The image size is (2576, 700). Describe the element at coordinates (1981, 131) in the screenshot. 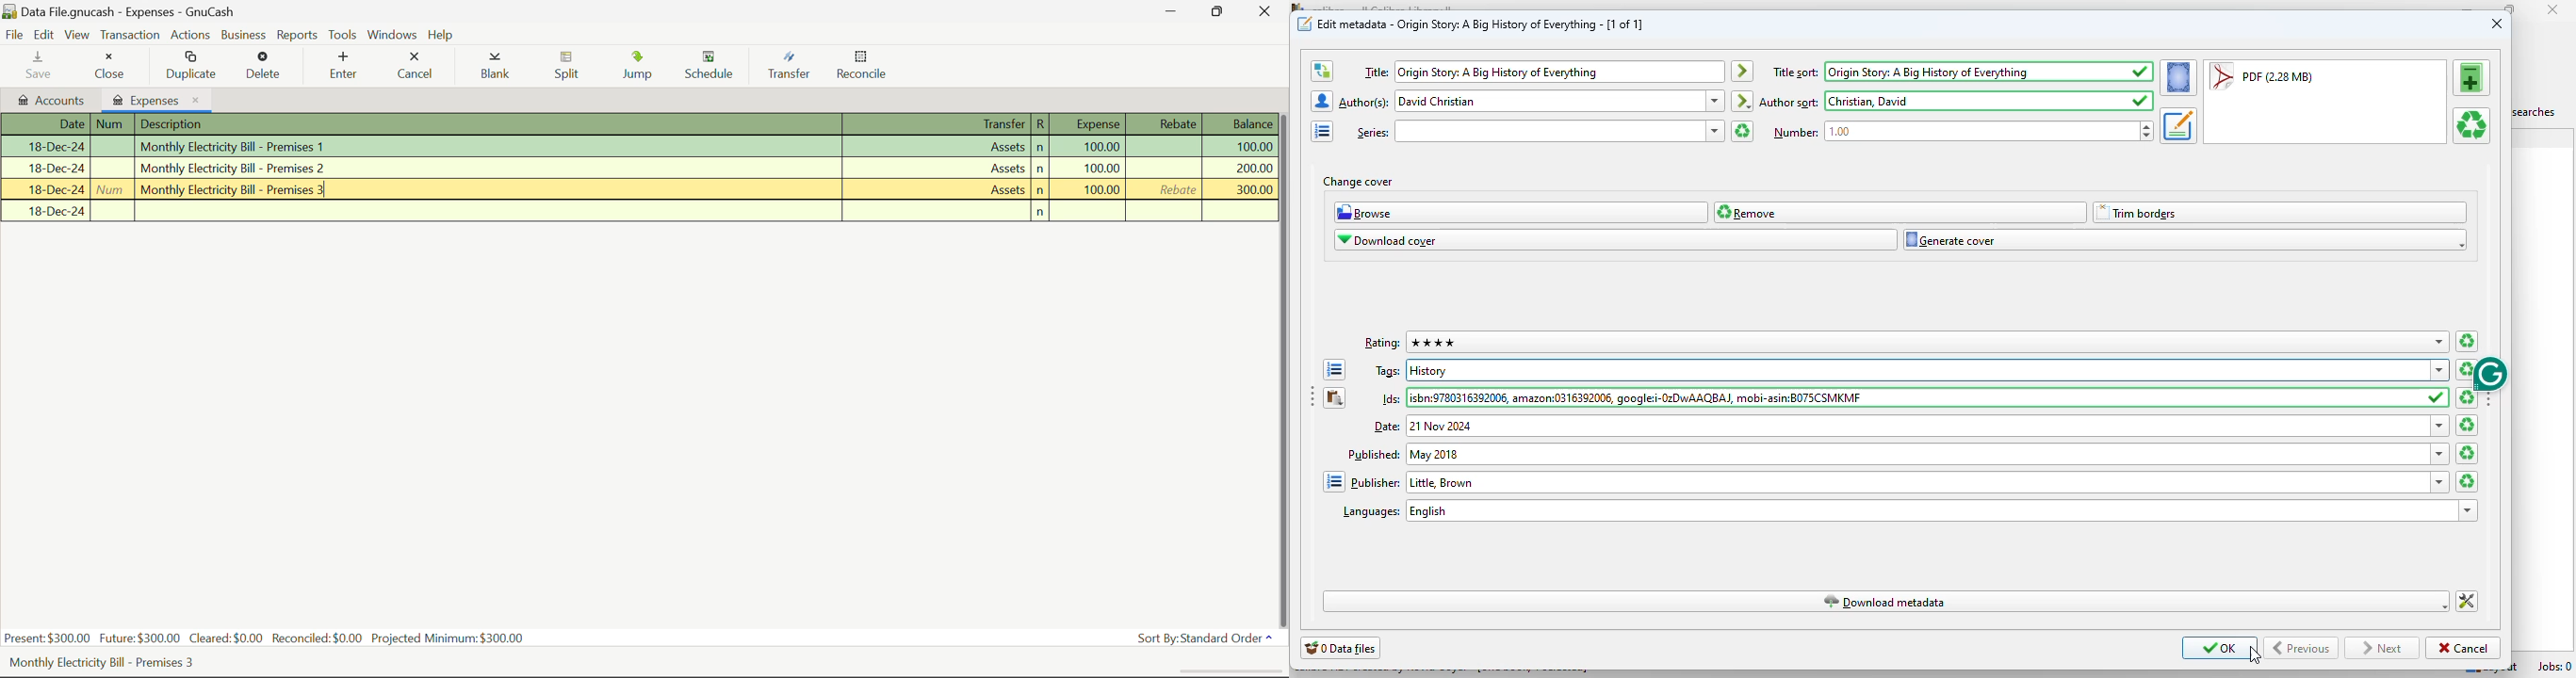

I see `Number: 1.00` at that location.